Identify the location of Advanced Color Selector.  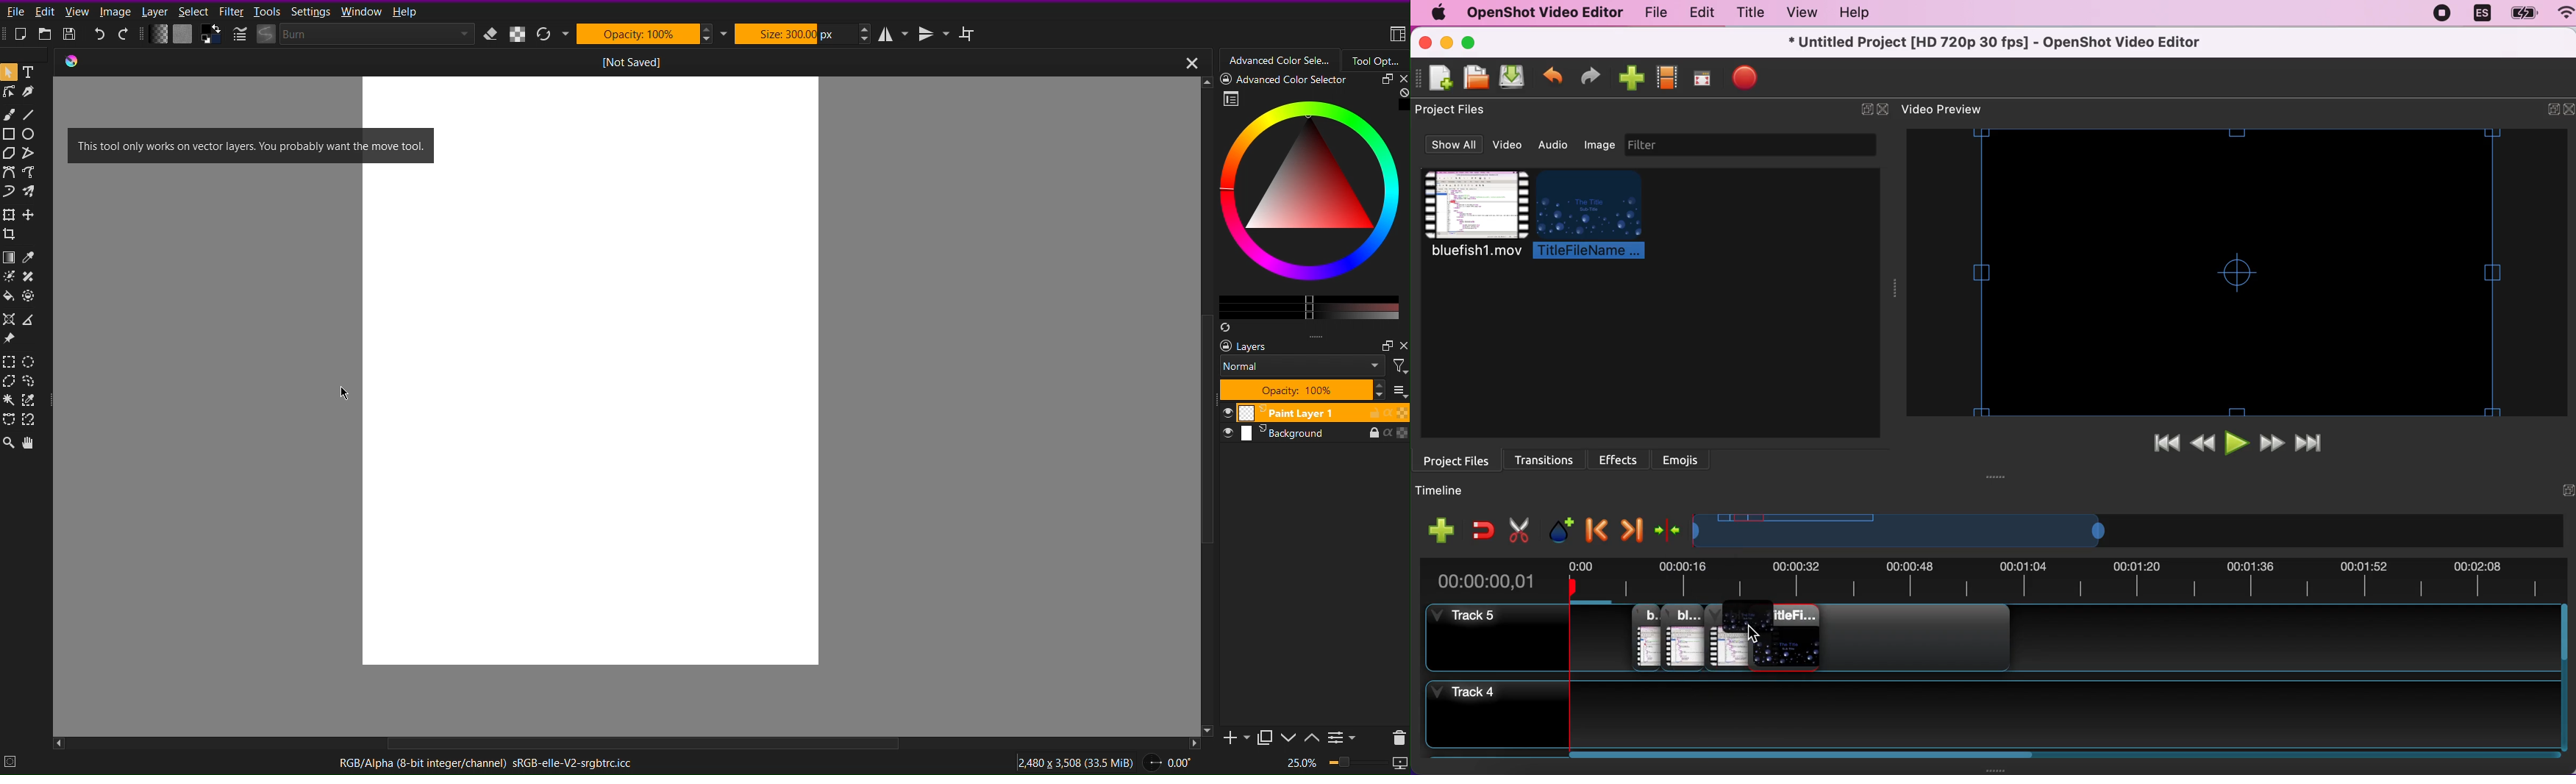
(1305, 204).